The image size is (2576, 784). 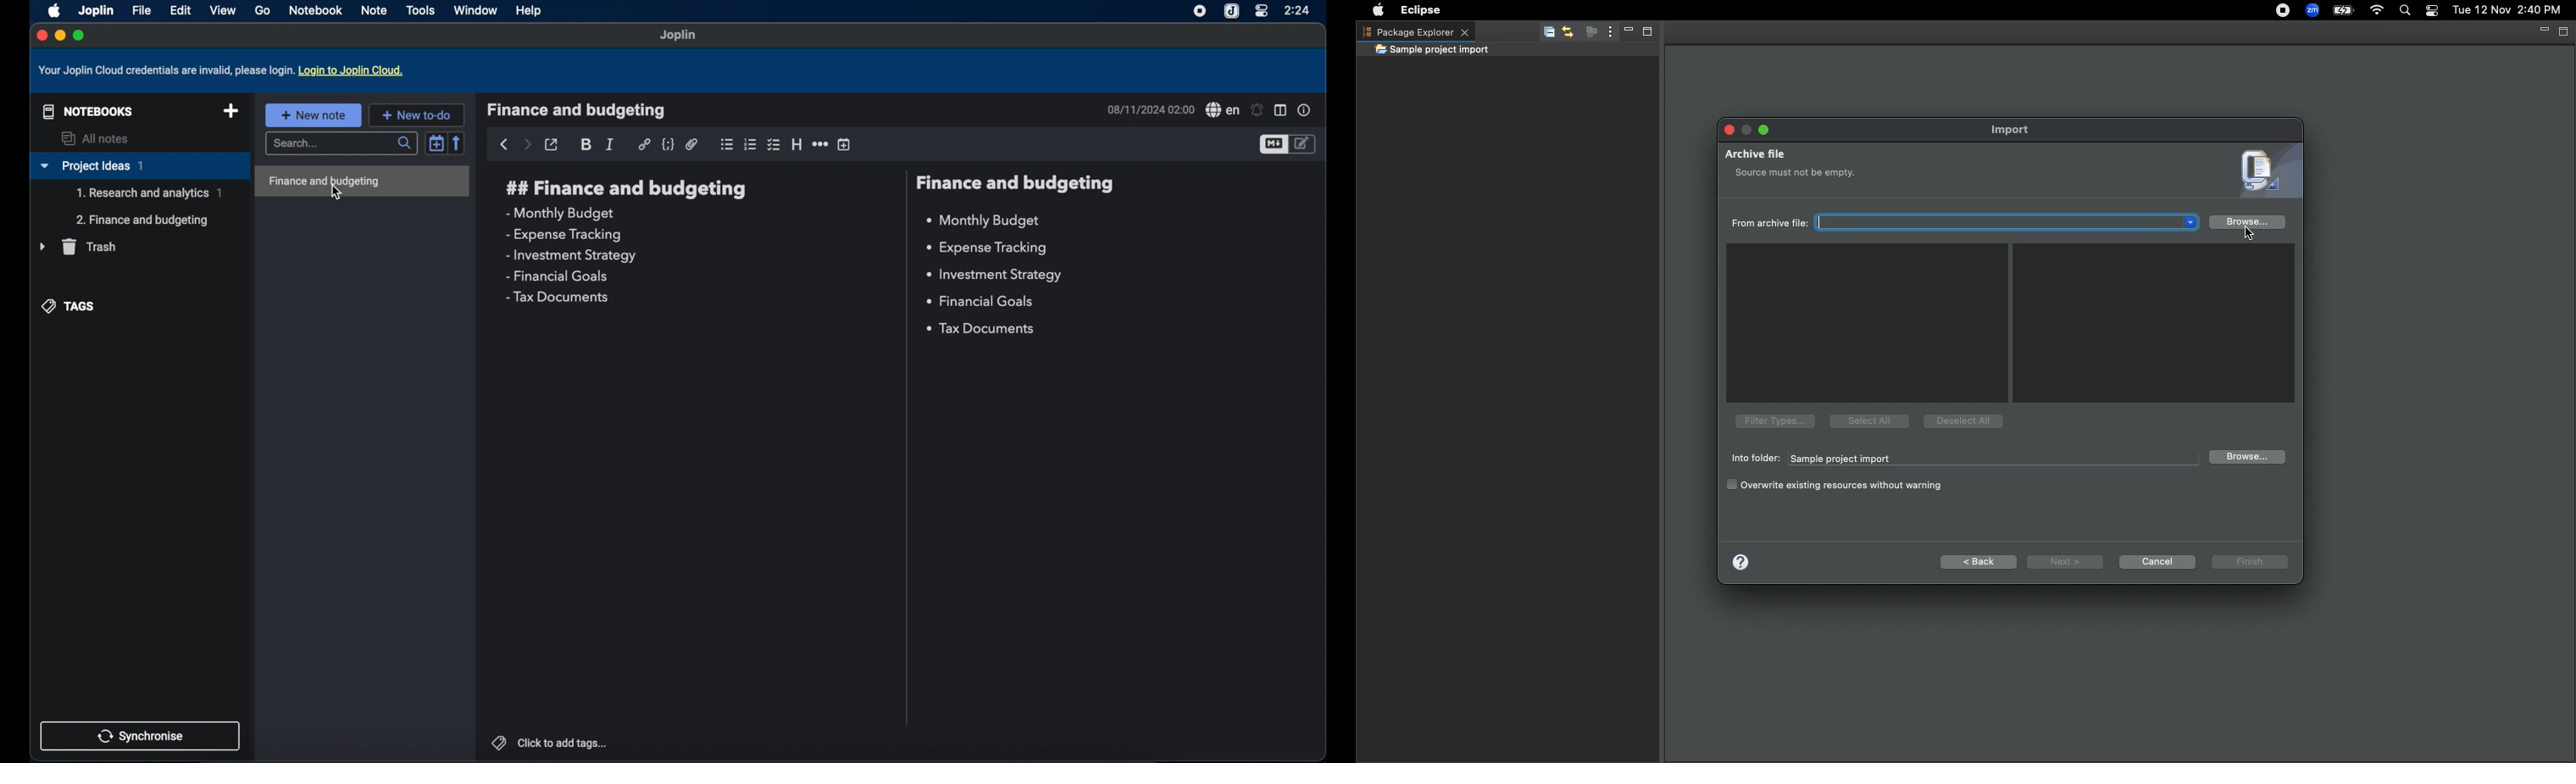 What do you see at coordinates (1740, 560) in the screenshot?
I see `Help` at bounding box center [1740, 560].